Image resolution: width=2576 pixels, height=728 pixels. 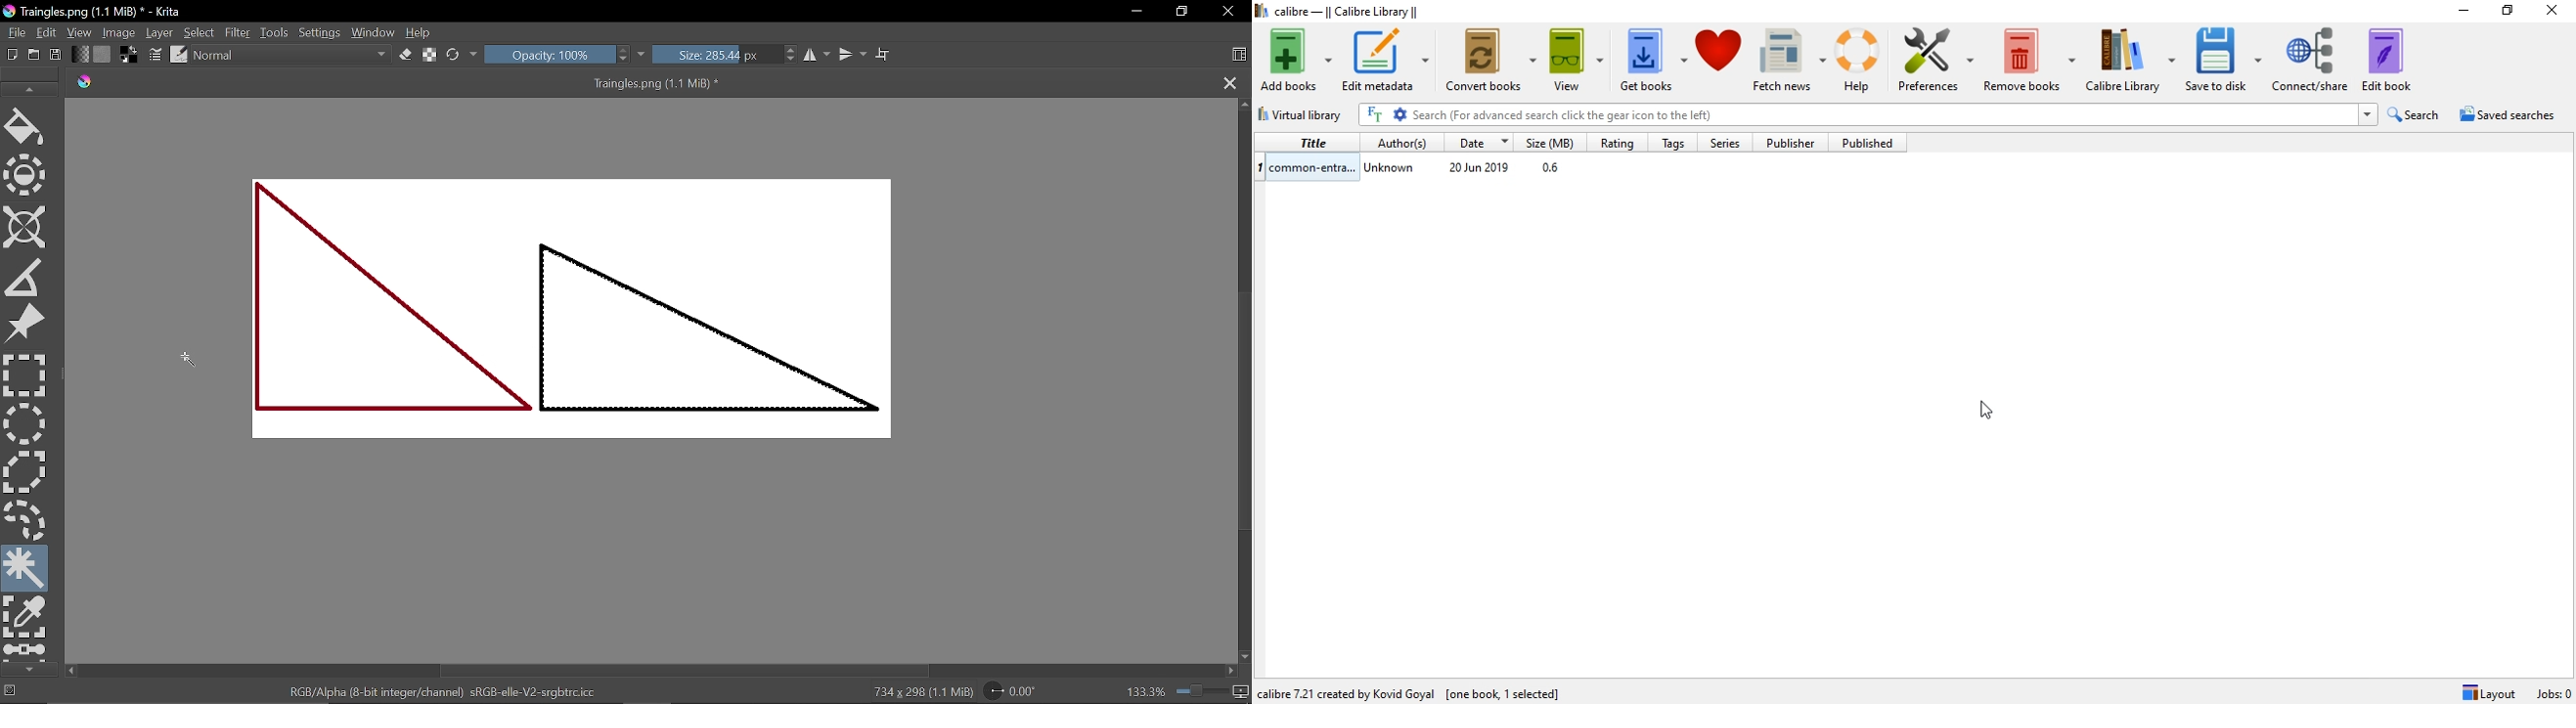 What do you see at coordinates (2552, 693) in the screenshot?
I see `Jobs: 0` at bounding box center [2552, 693].